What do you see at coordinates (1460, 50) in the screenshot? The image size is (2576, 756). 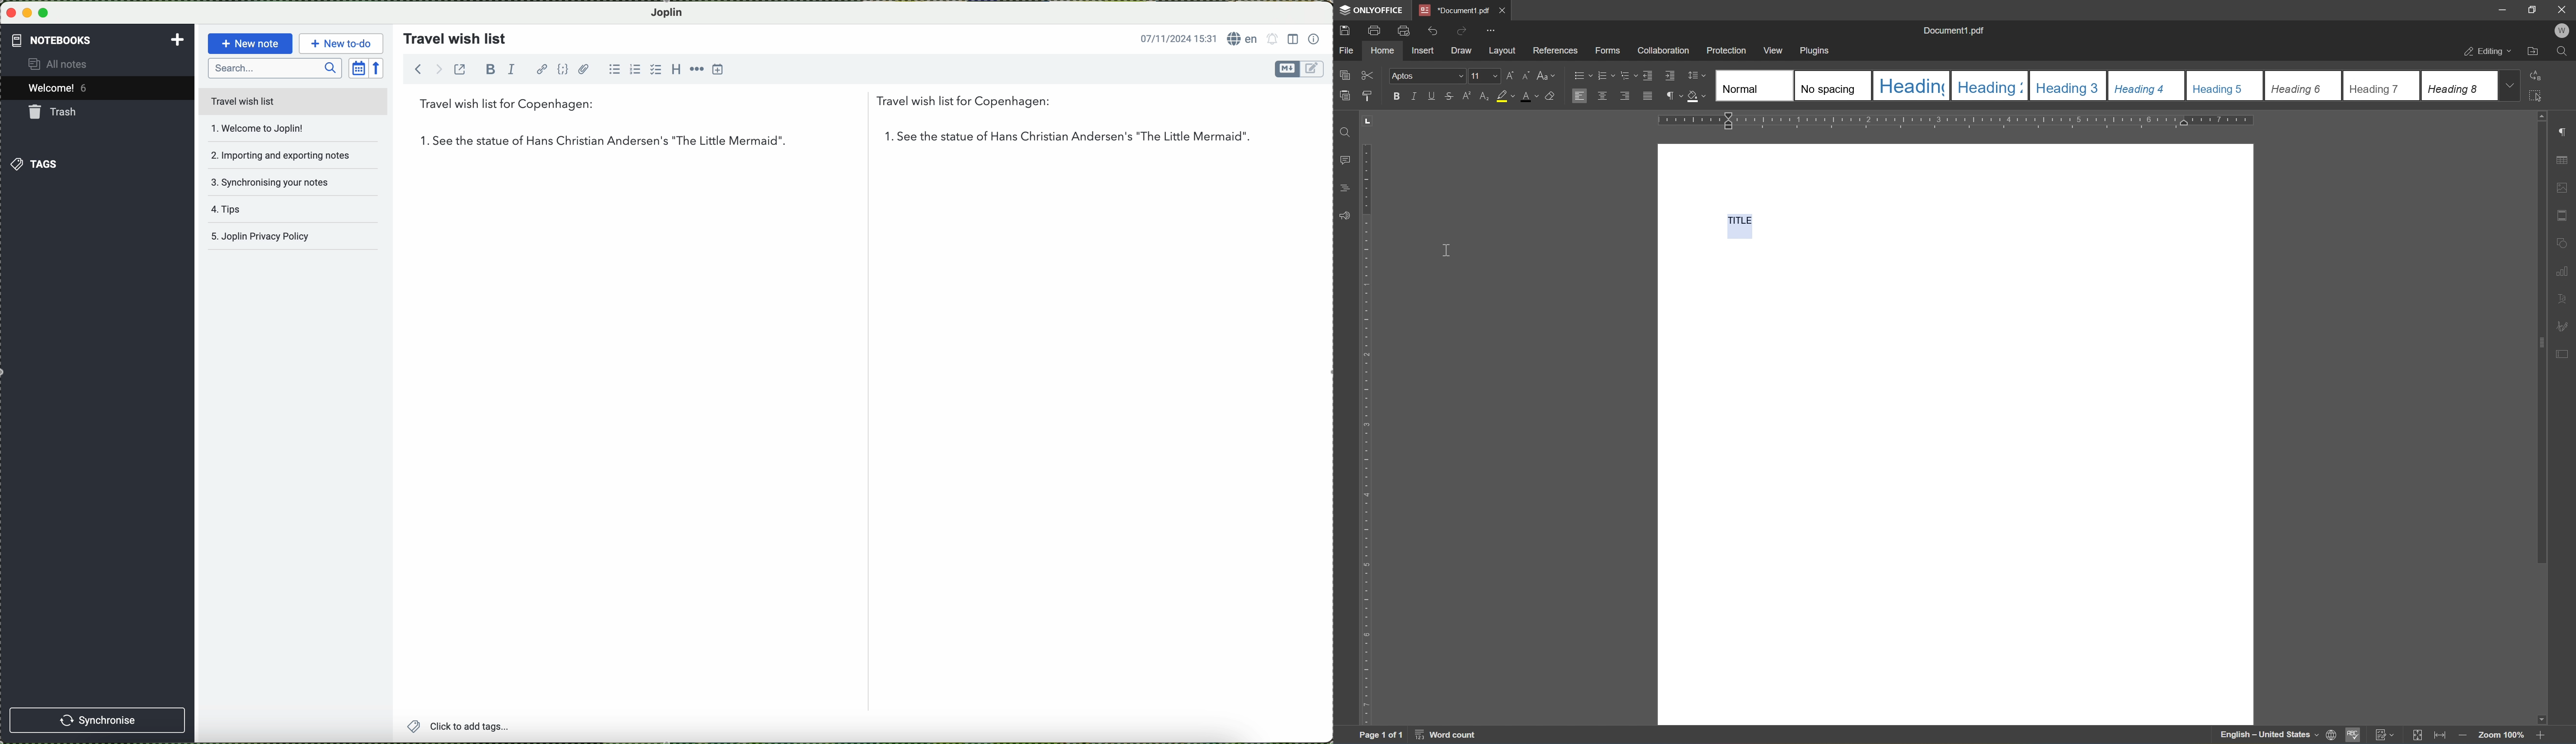 I see `draw` at bounding box center [1460, 50].